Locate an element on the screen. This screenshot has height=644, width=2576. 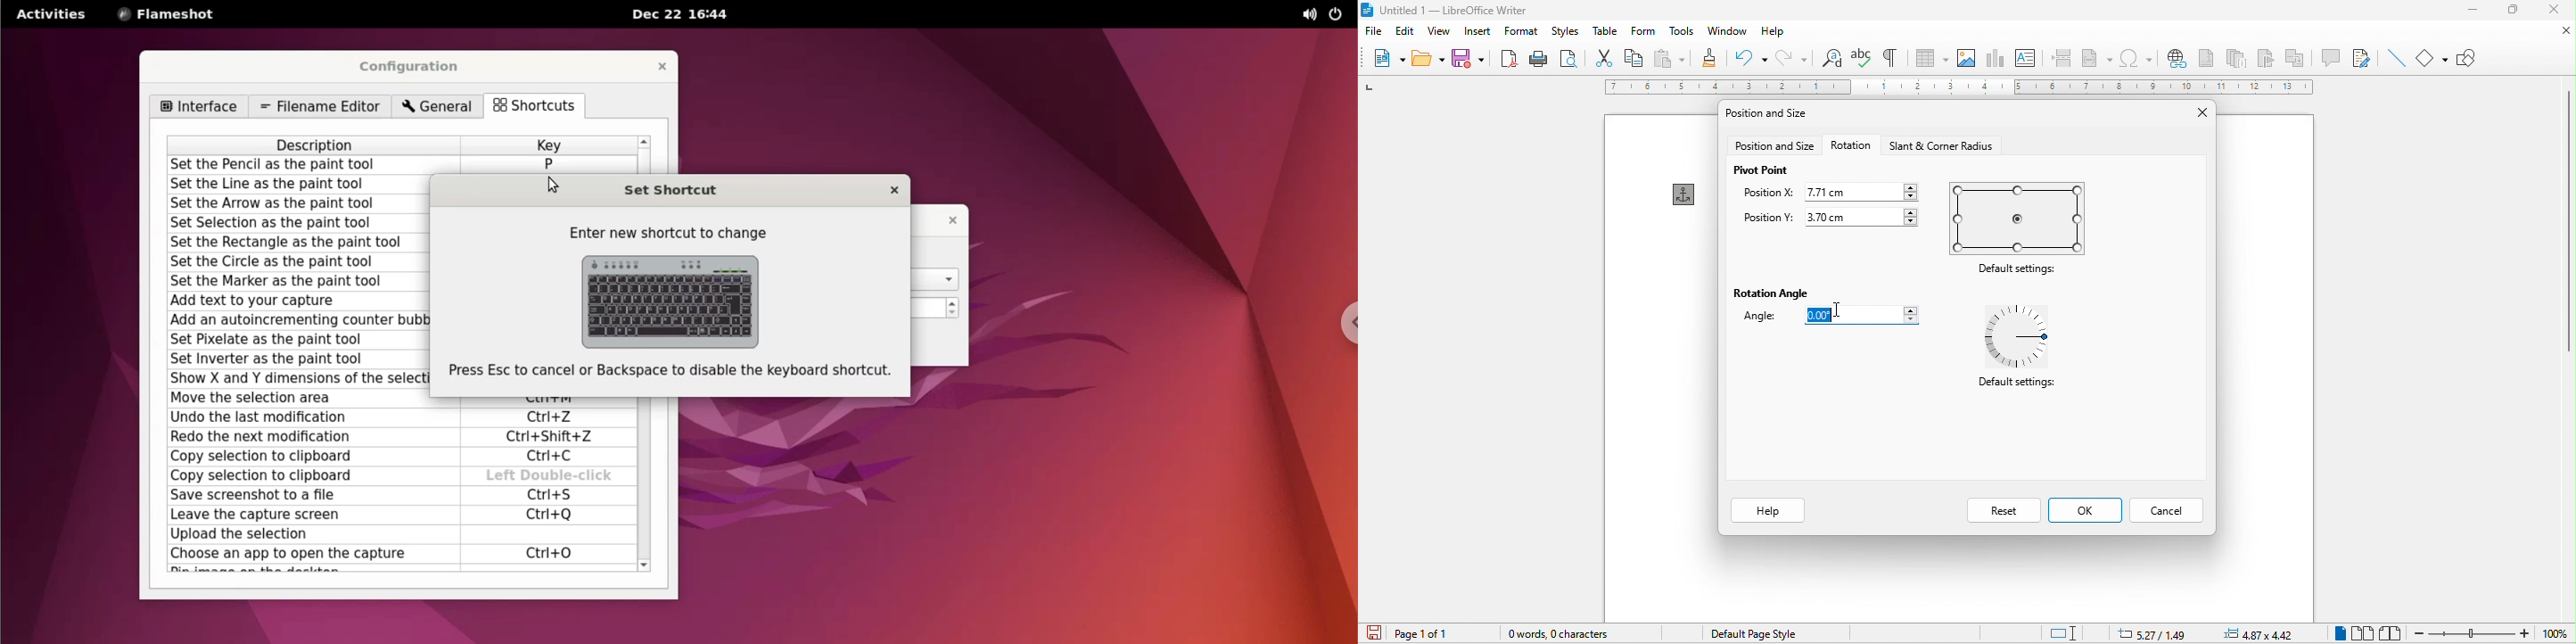
click to save the document is located at coordinates (1372, 633).